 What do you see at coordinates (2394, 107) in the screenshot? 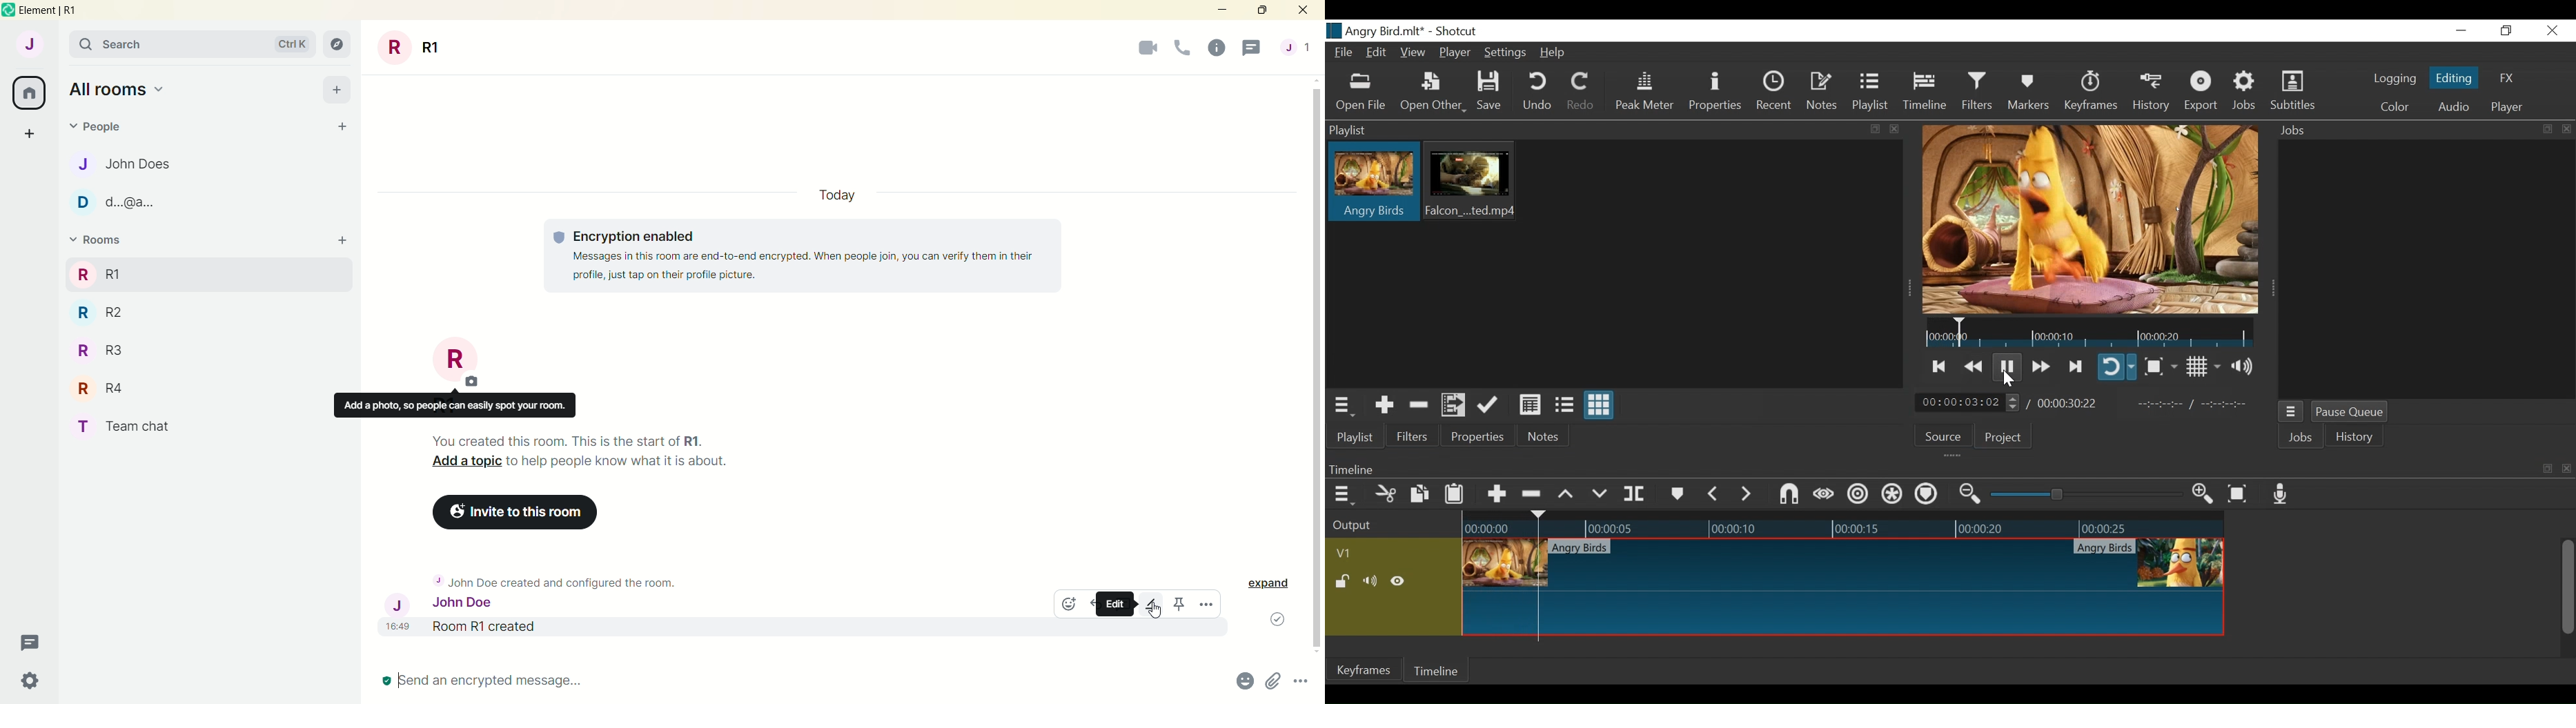
I see `Colr` at bounding box center [2394, 107].